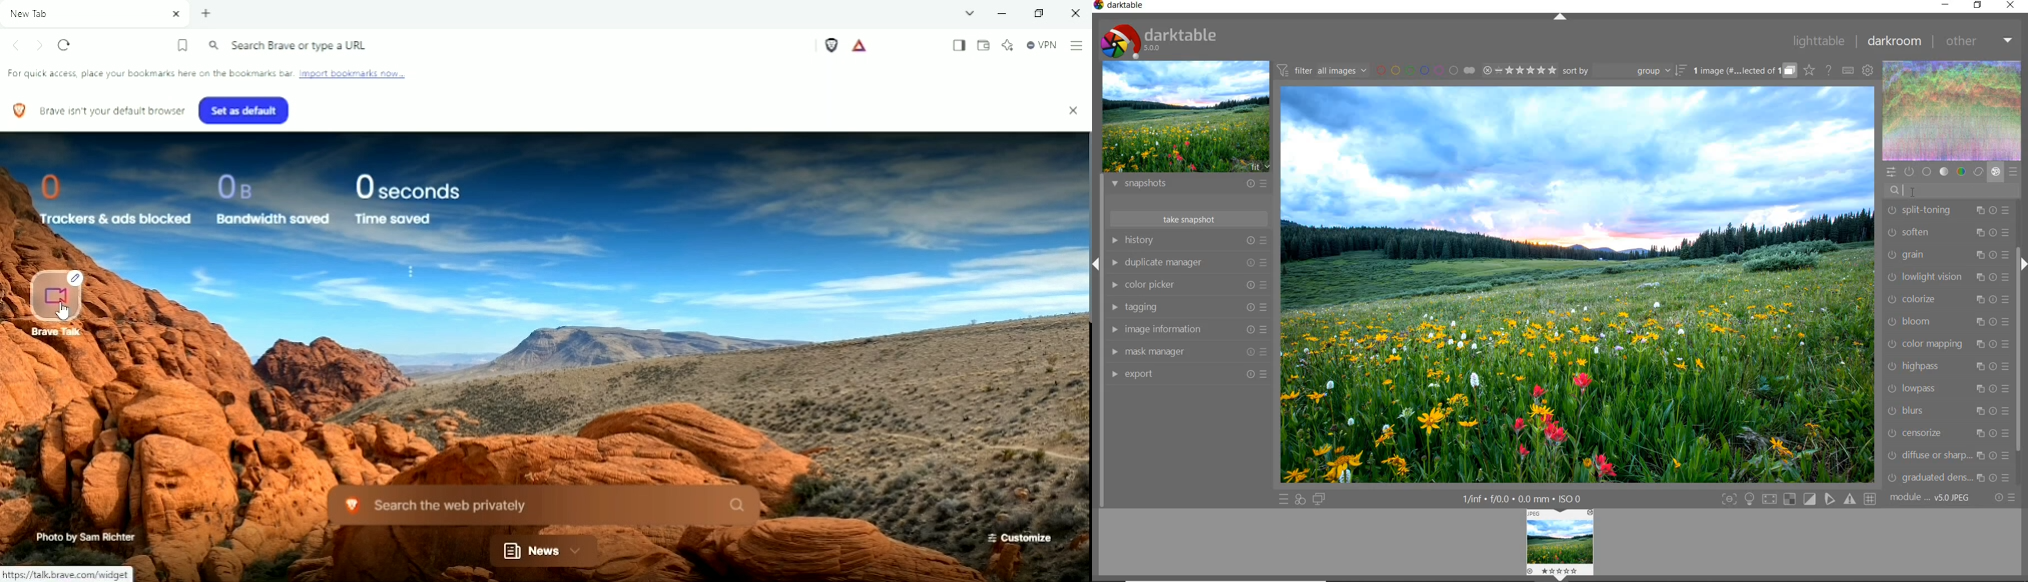  Describe the element at coordinates (1948, 256) in the screenshot. I see `grain` at that location.